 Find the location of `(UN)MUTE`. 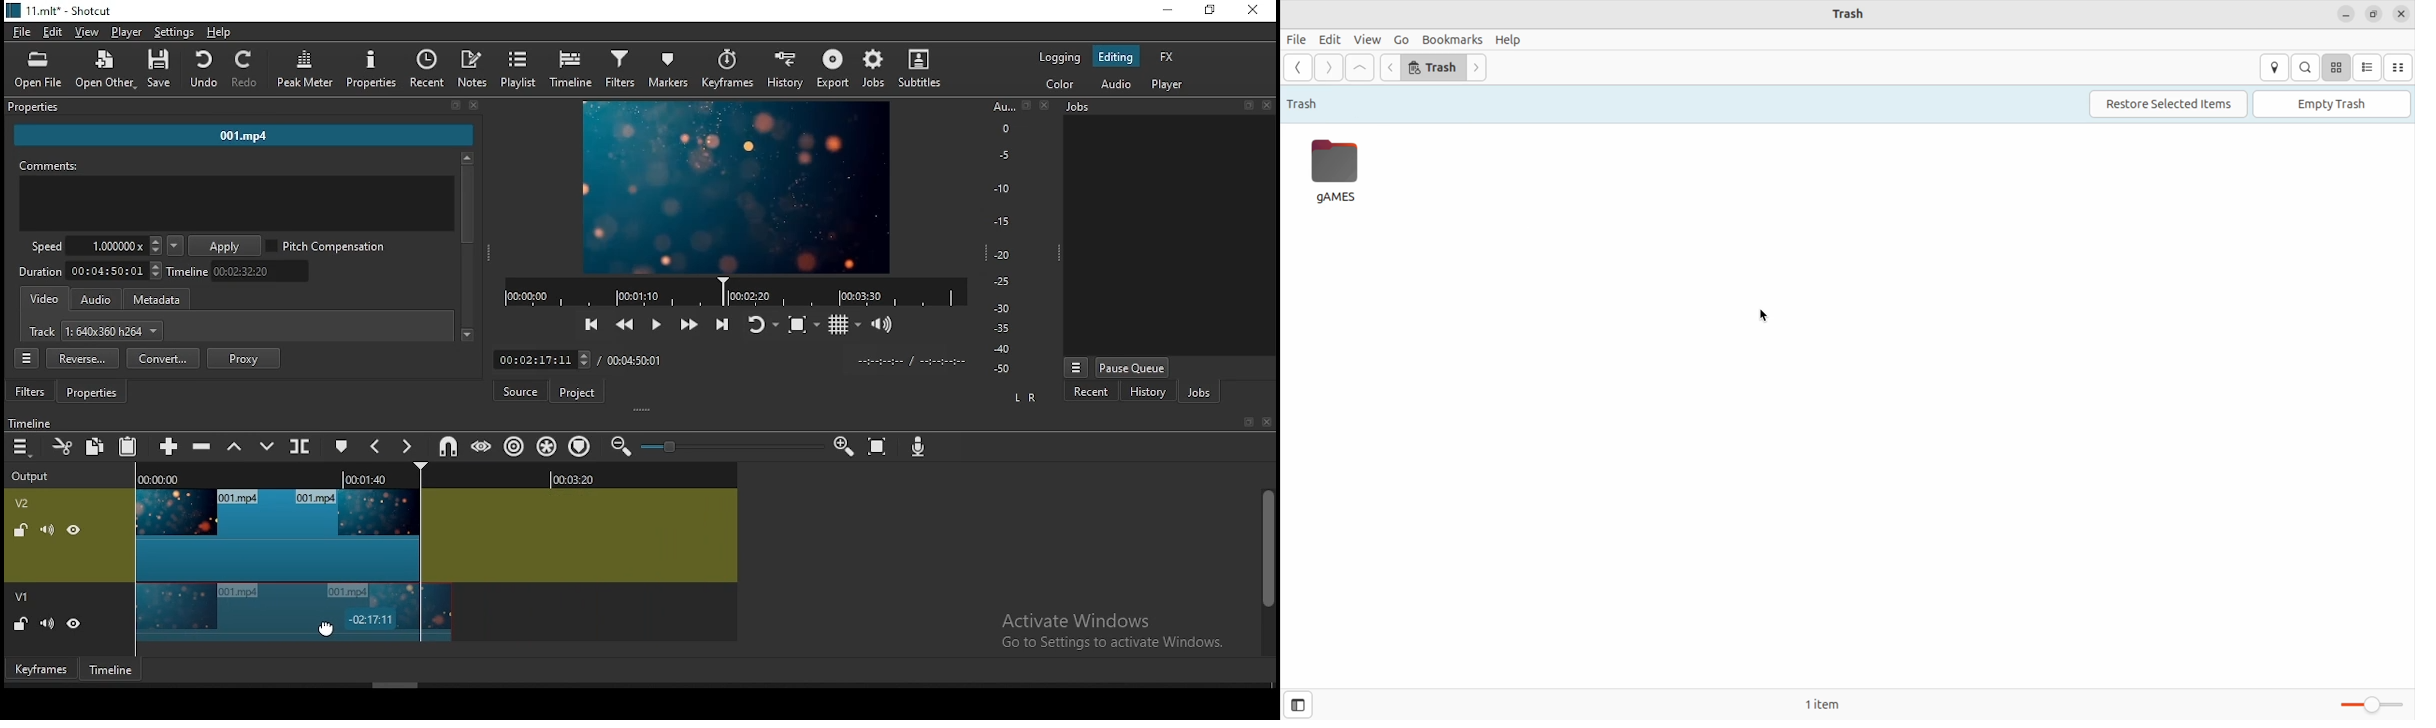

(UN)MUTE is located at coordinates (45, 624).